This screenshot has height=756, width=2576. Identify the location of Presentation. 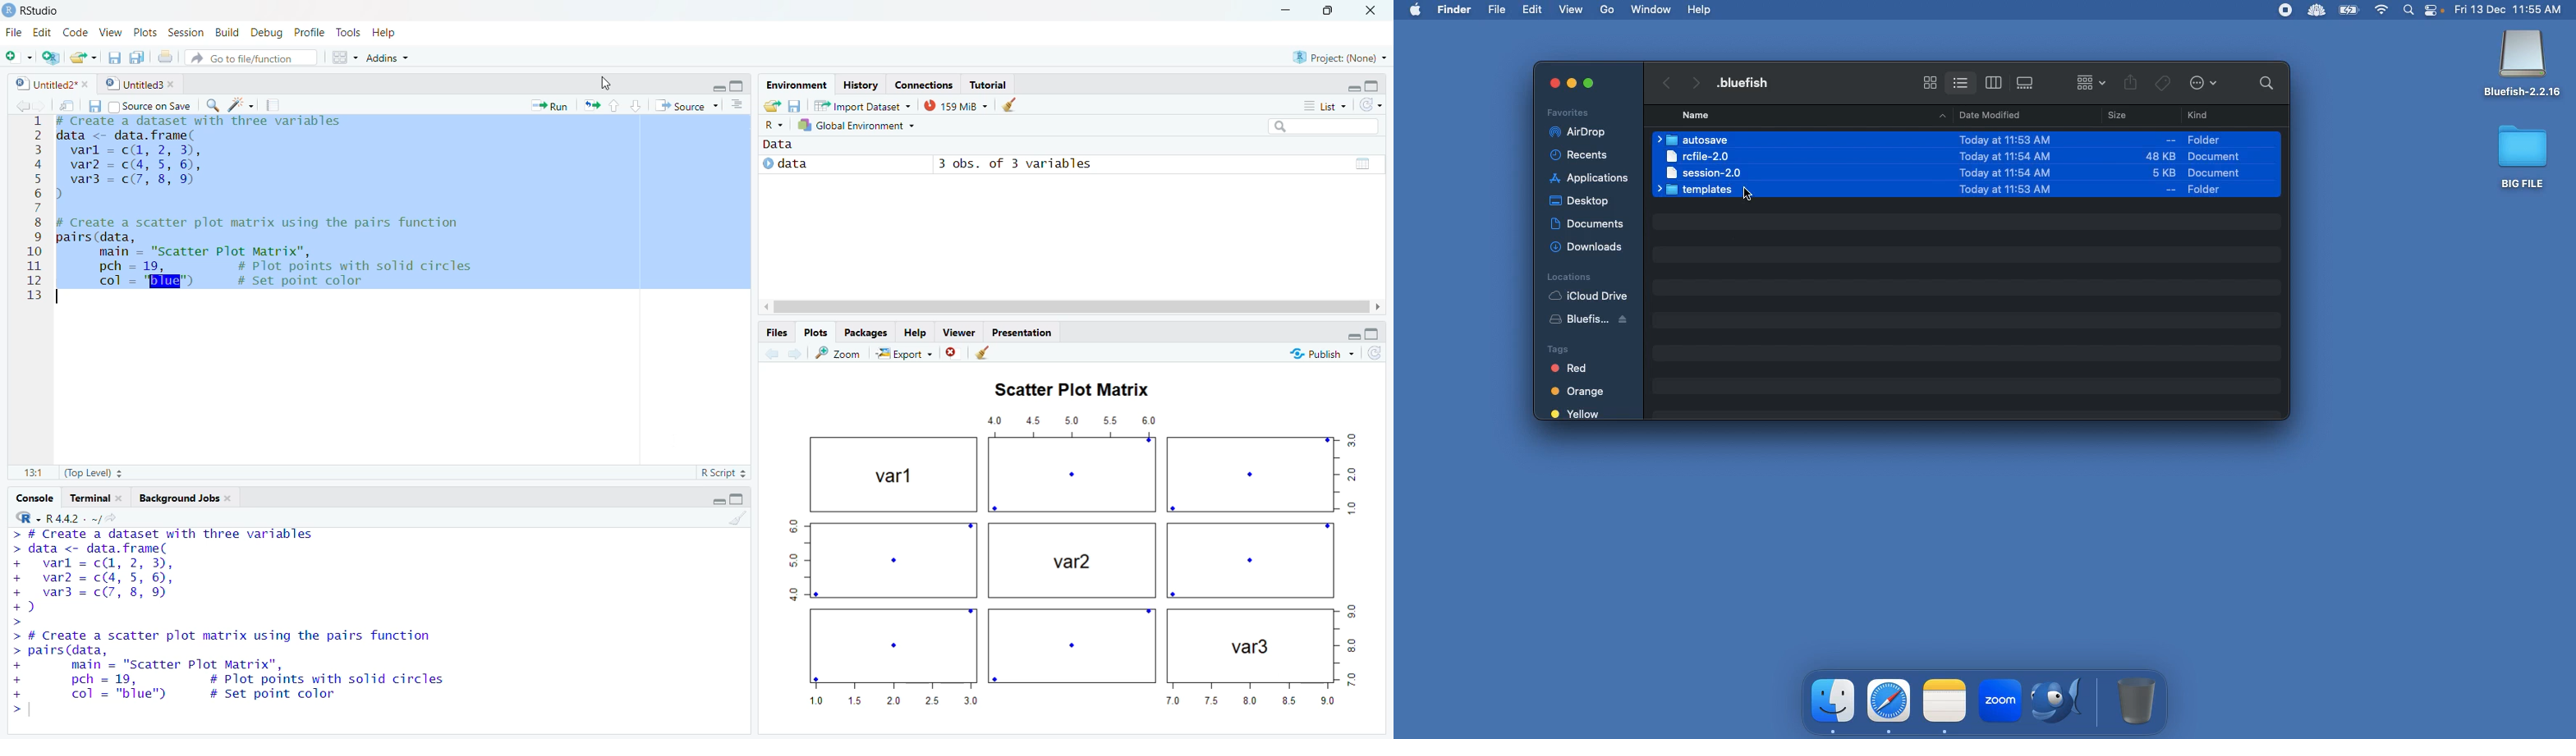
(1023, 332).